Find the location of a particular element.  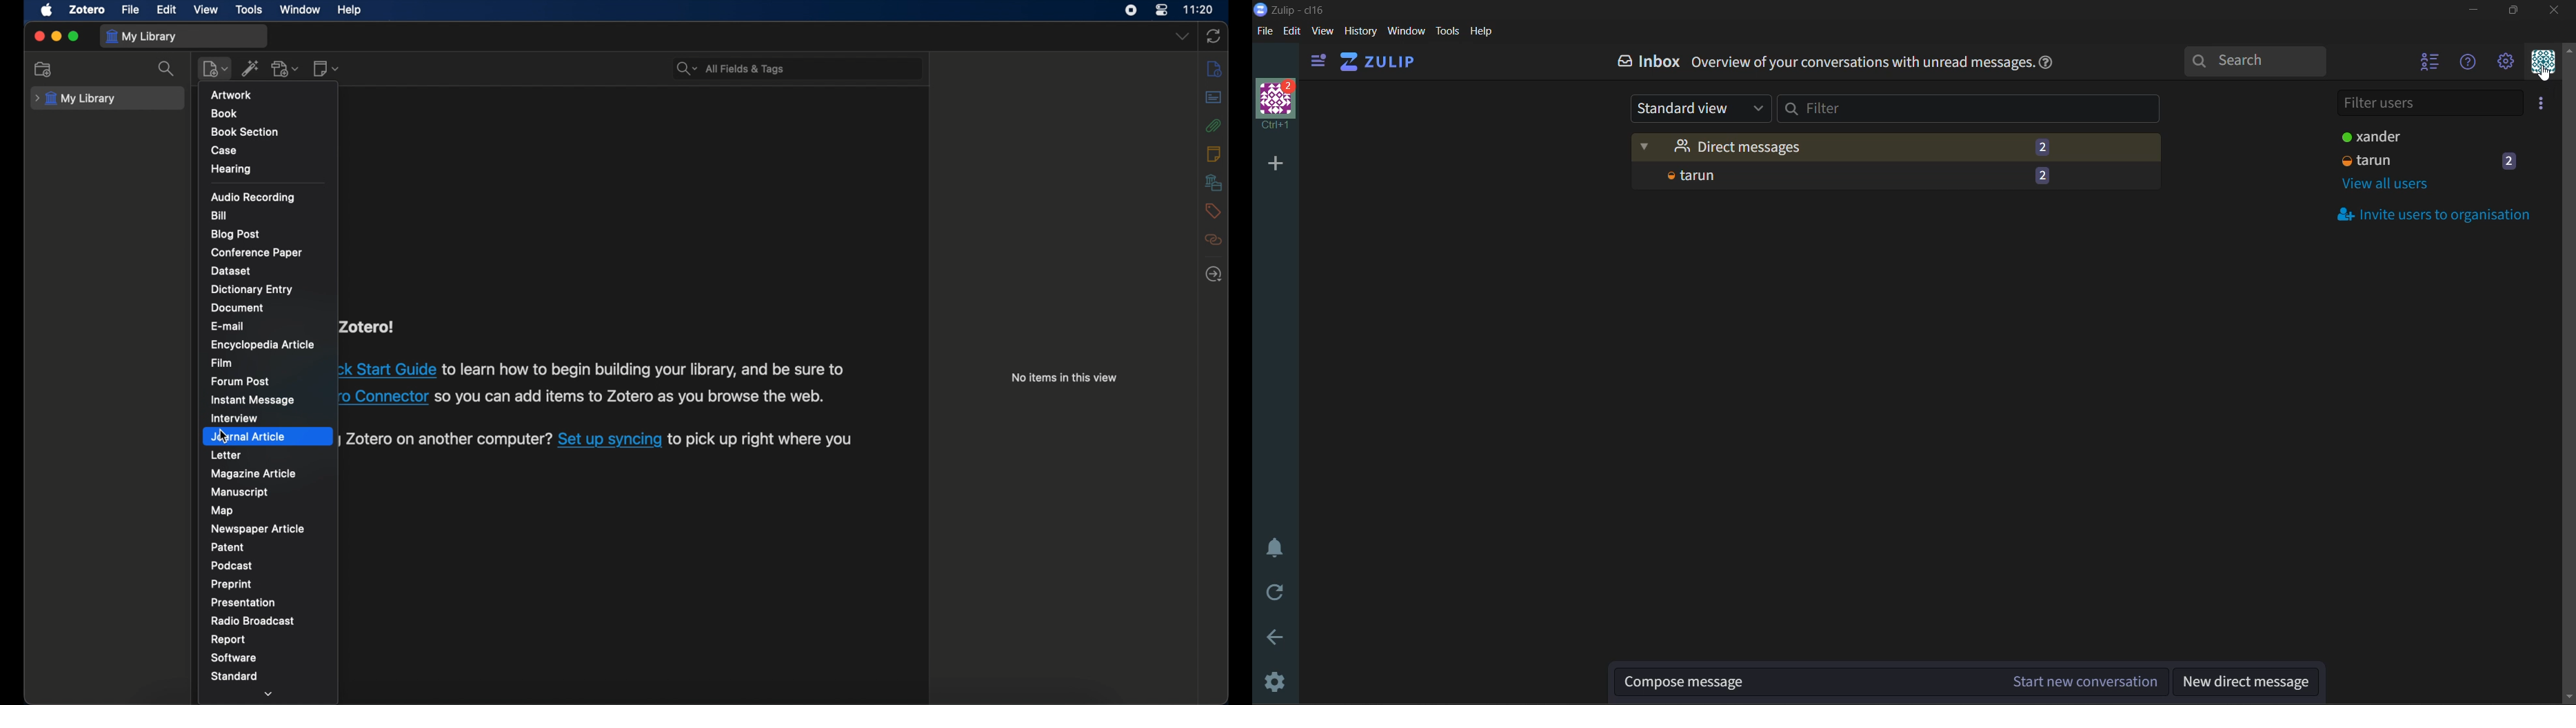

window is located at coordinates (301, 10).